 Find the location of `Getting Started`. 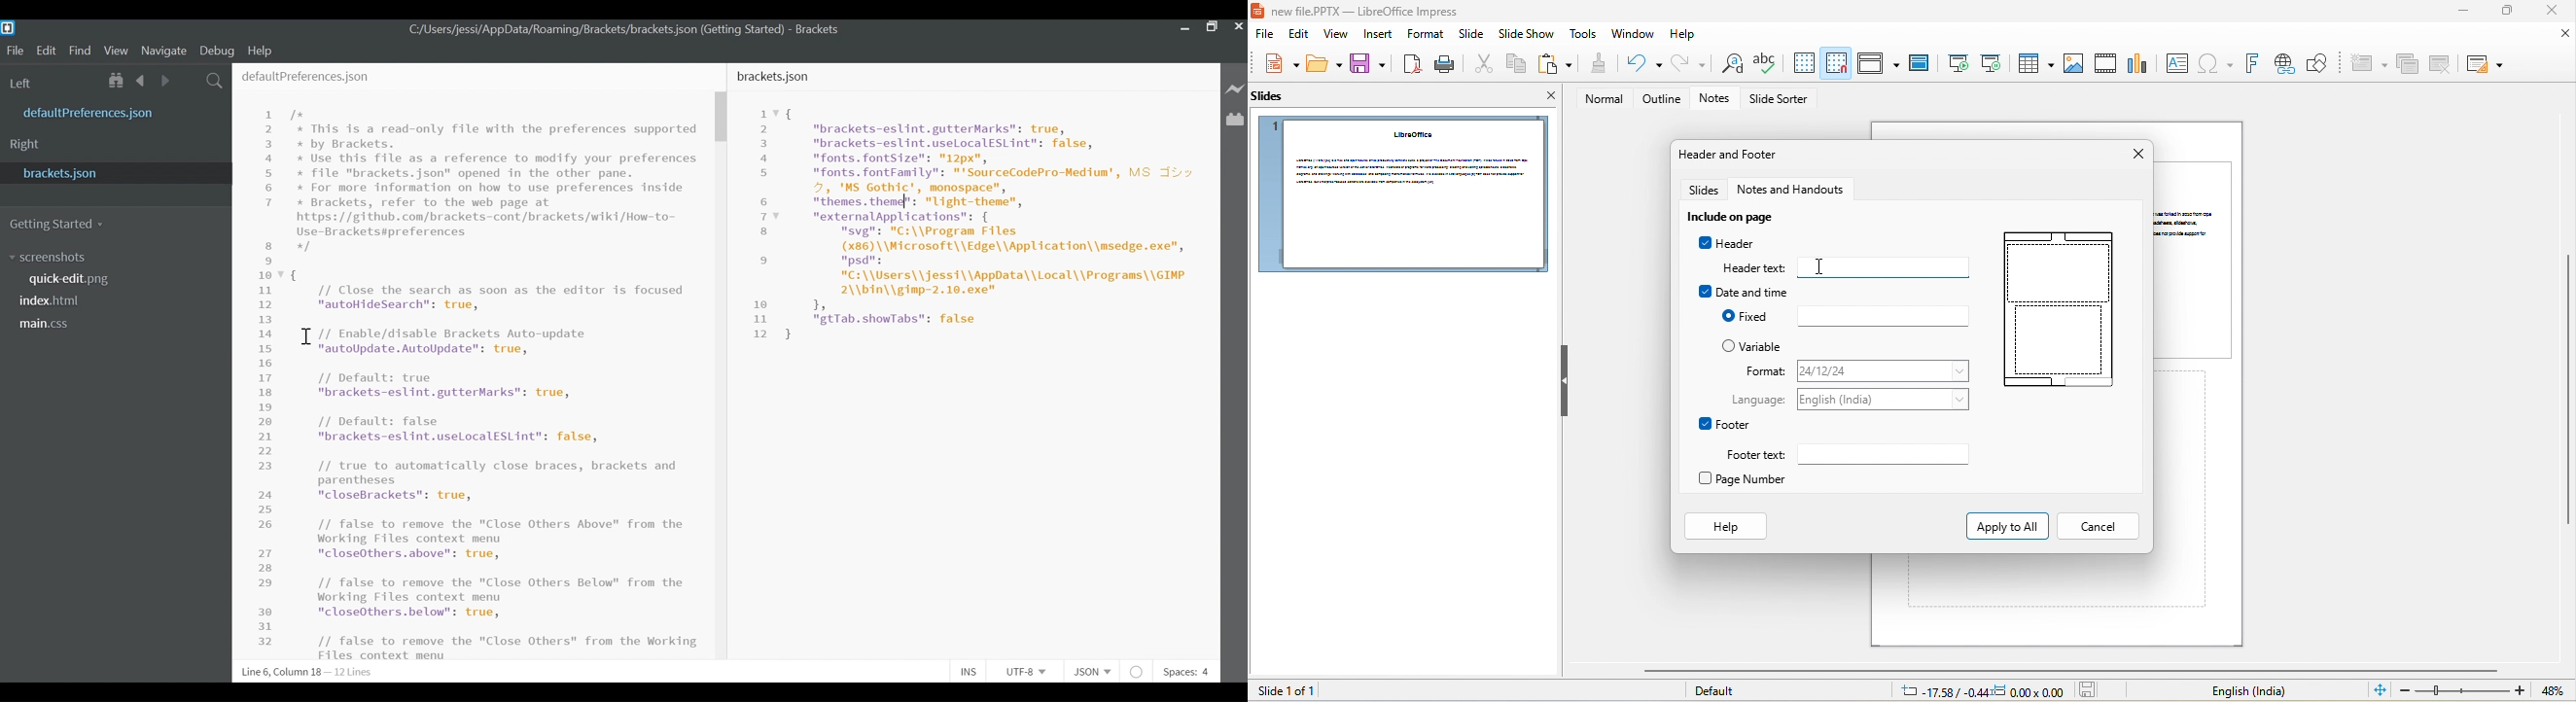

Getting Started is located at coordinates (62, 224).